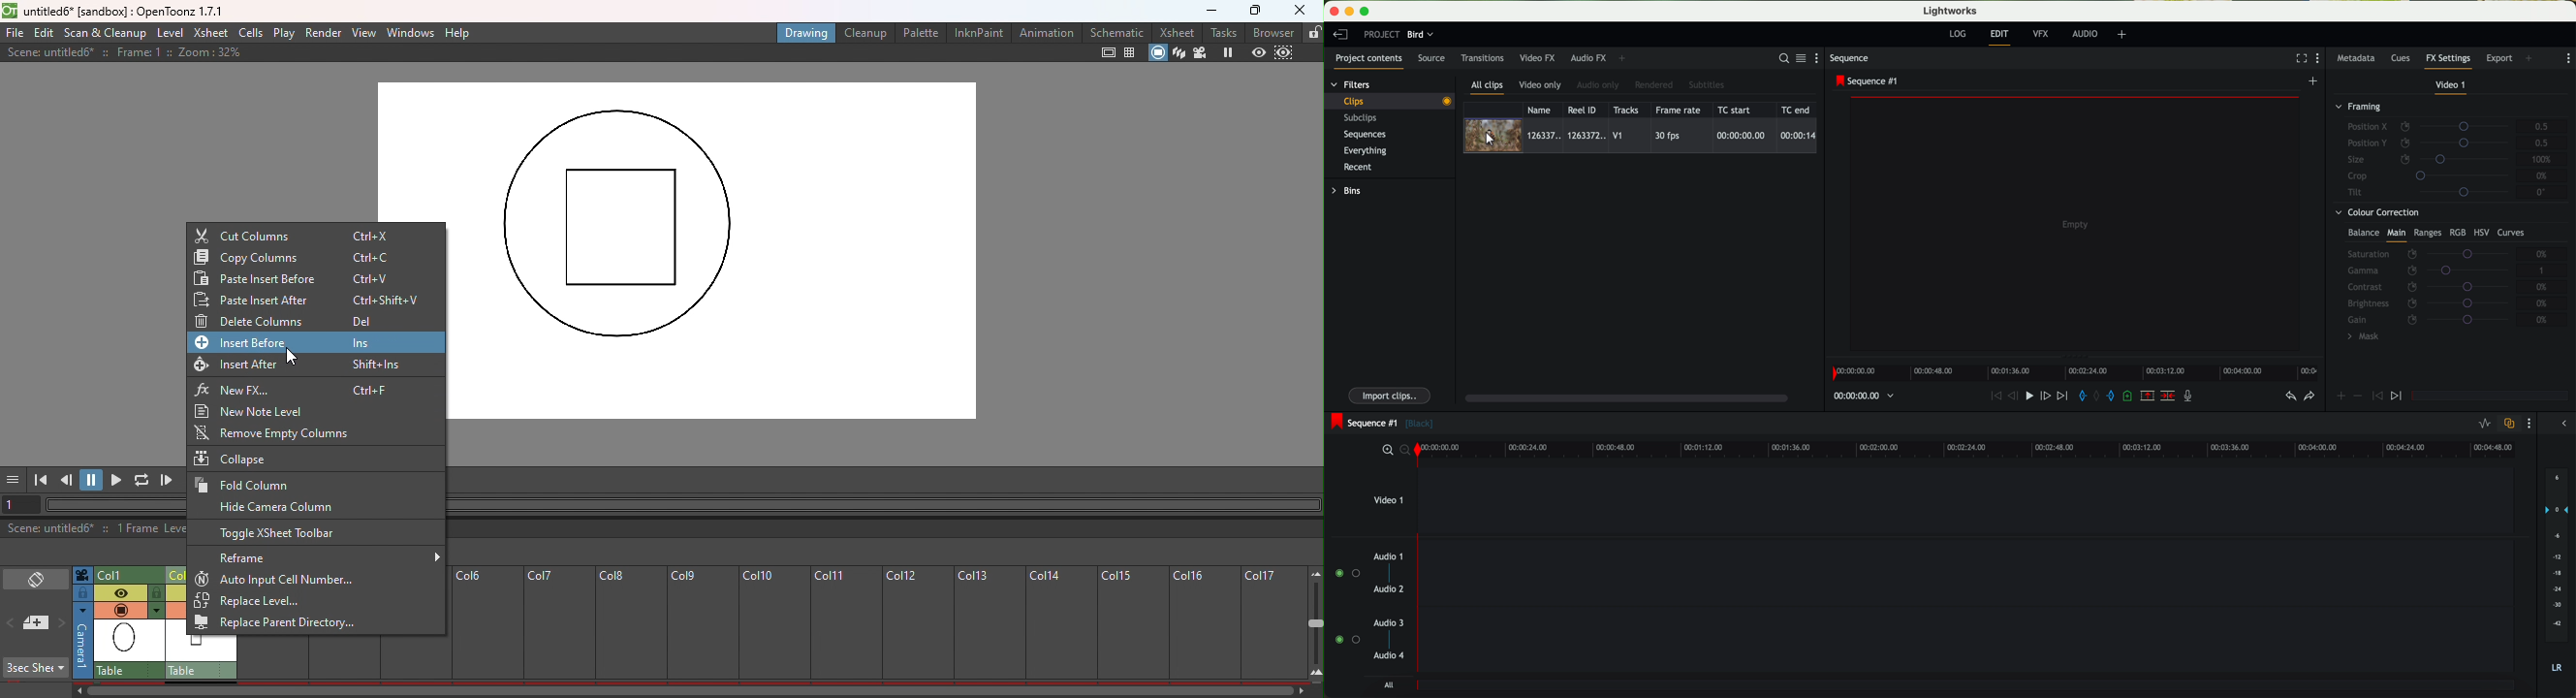 The image size is (2576, 700). Describe the element at coordinates (1315, 624) in the screenshot. I see `Zoom in/out` at that location.